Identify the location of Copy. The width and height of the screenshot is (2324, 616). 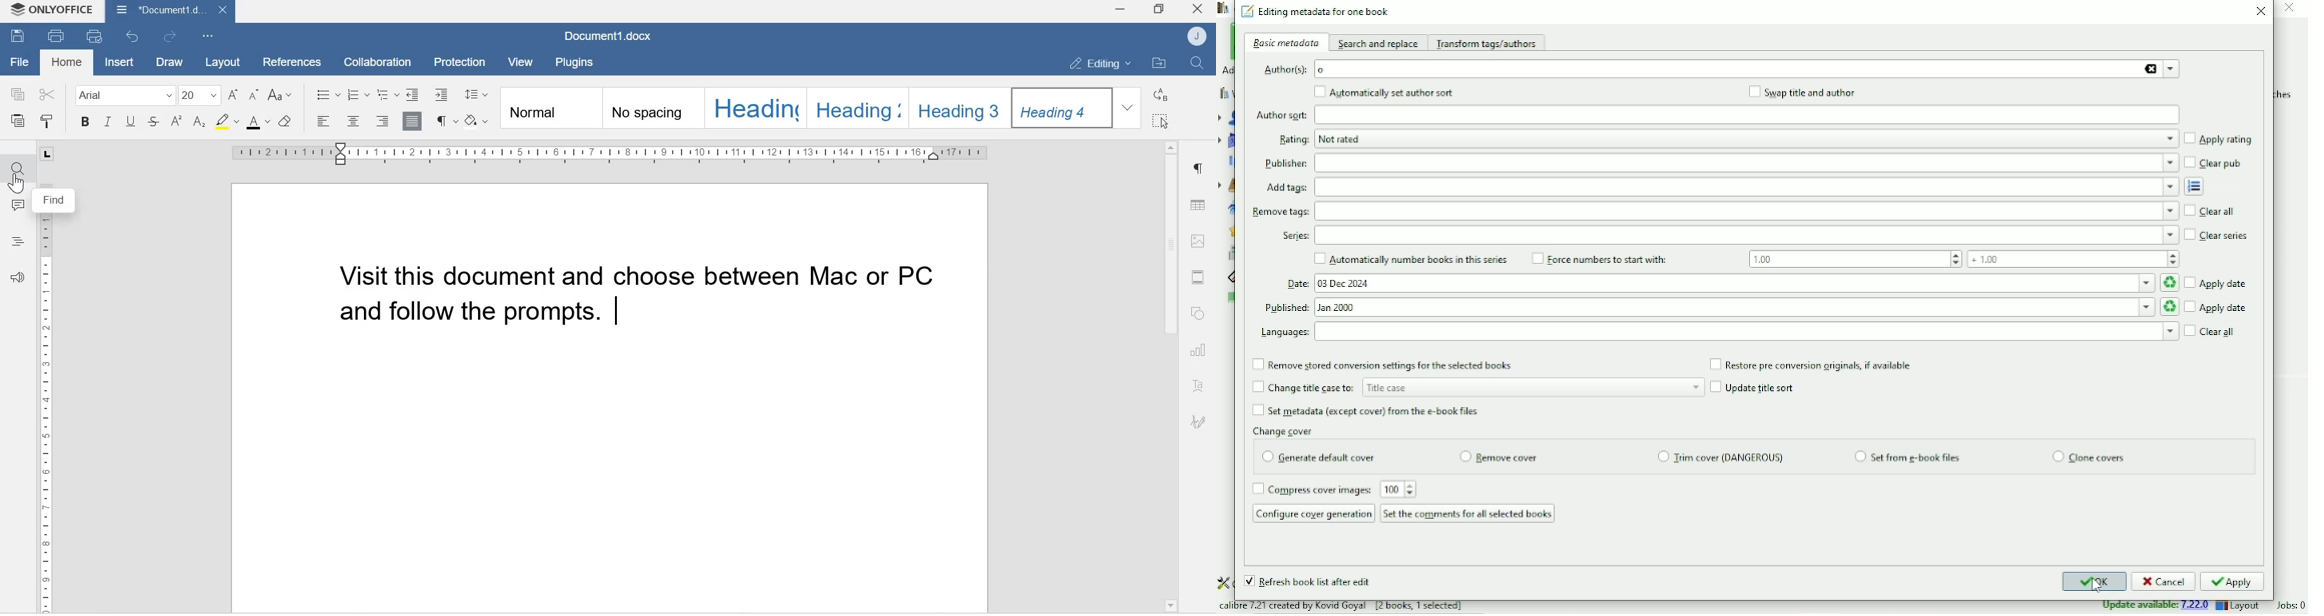
(18, 93).